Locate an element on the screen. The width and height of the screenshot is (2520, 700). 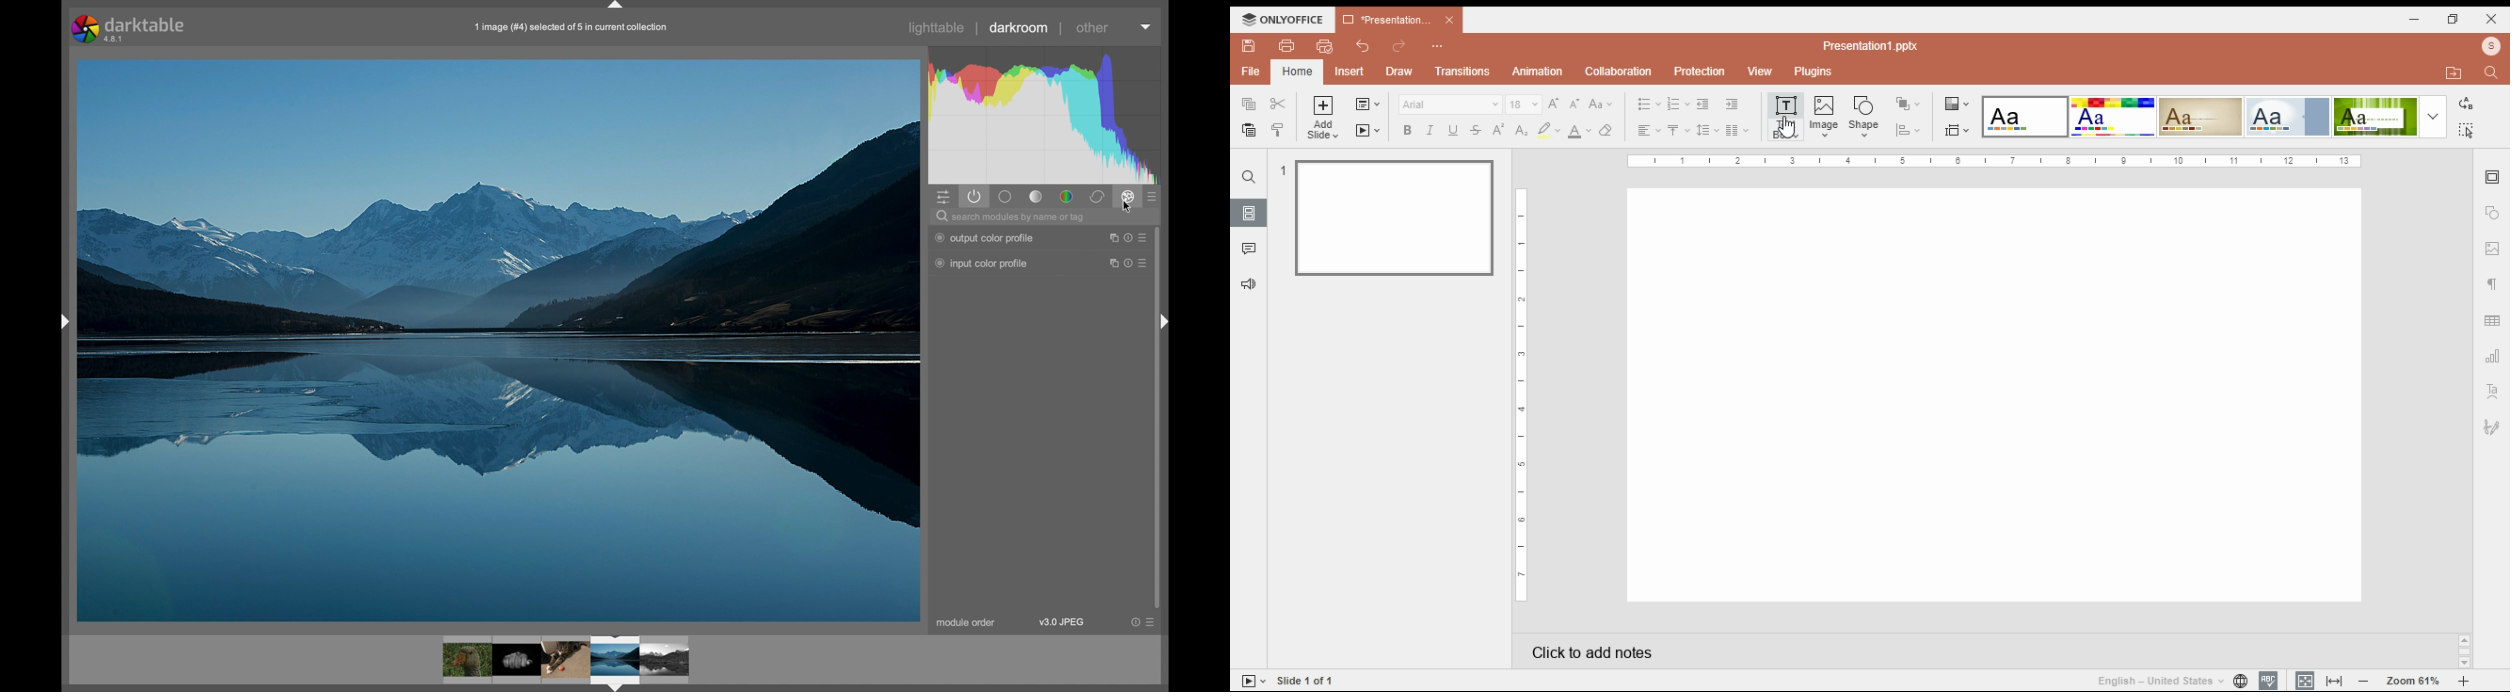
minimize is located at coordinates (2418, 20).